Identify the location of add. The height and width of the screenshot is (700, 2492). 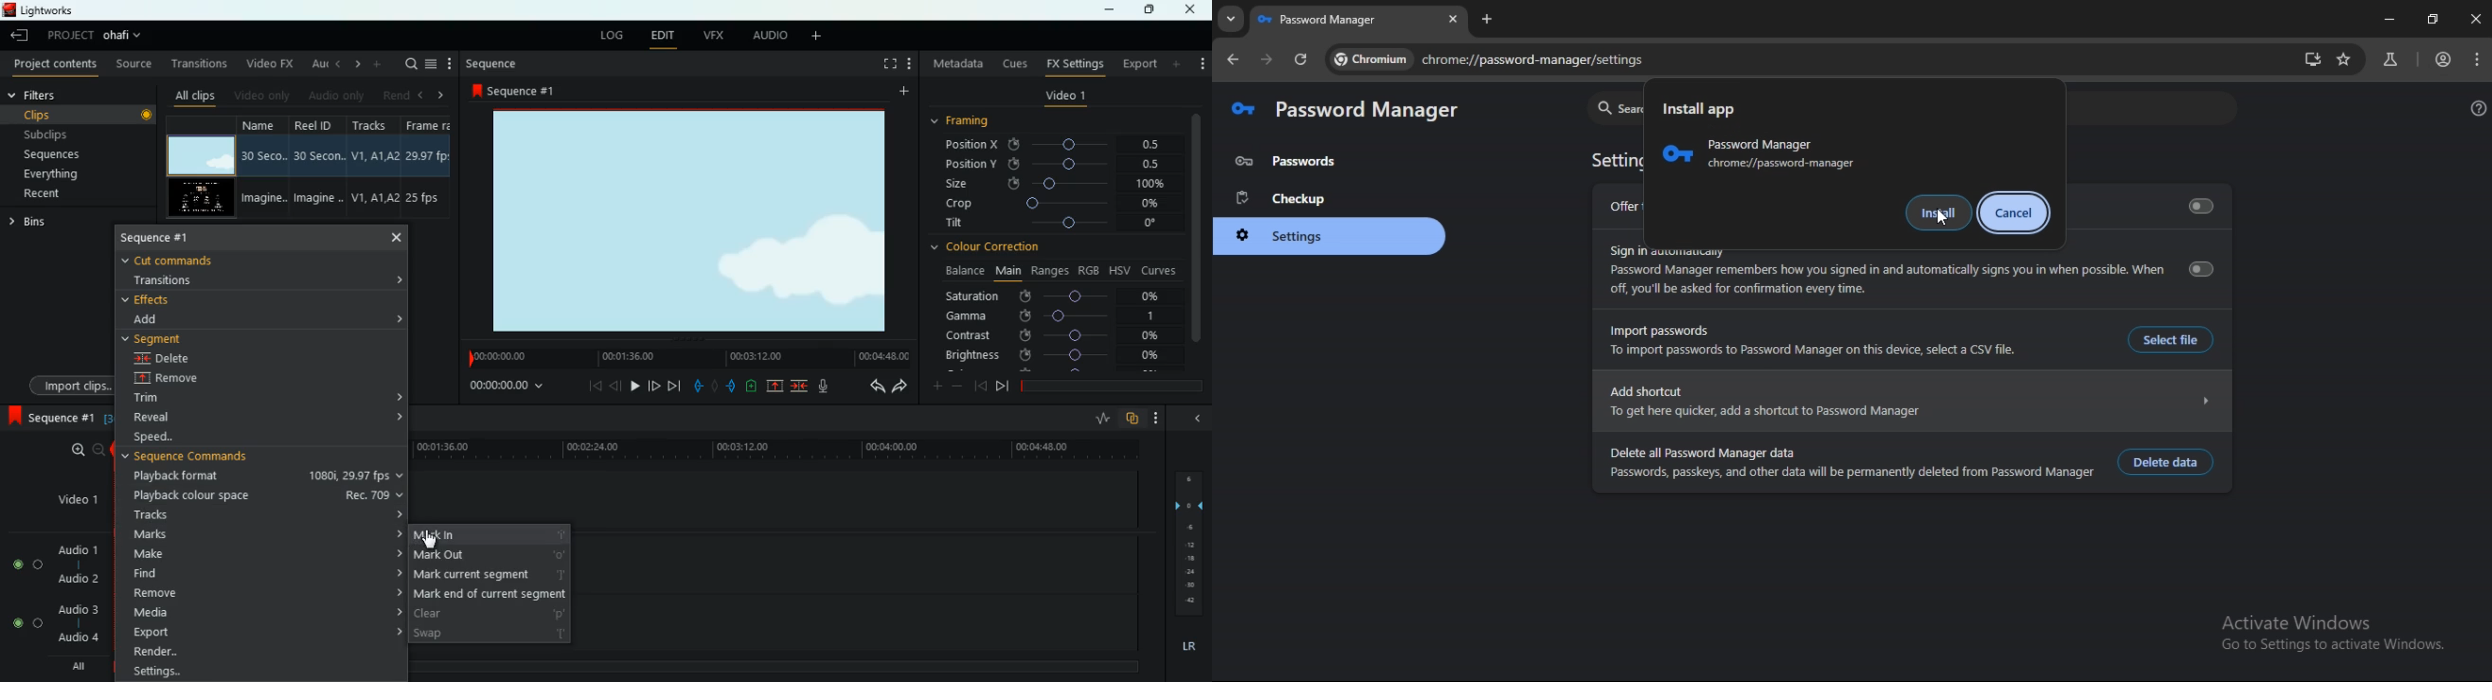
(377, 65).